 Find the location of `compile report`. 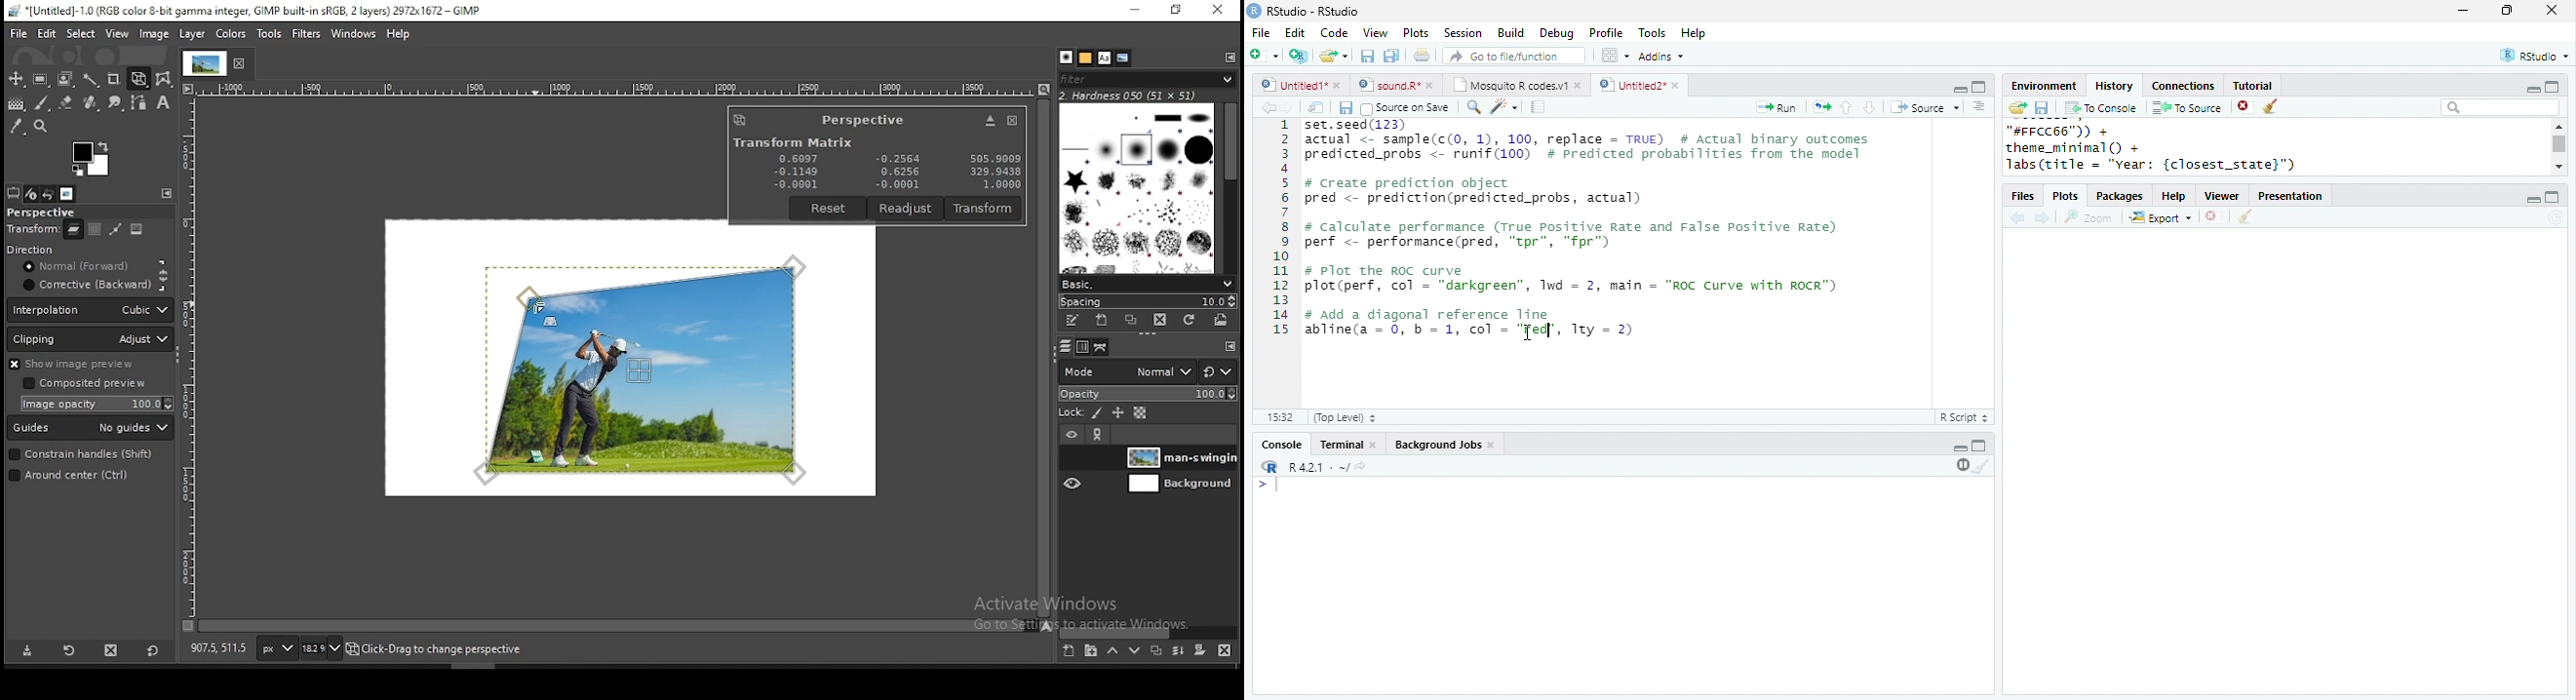

compile report is located at coordinates (1539, 106).